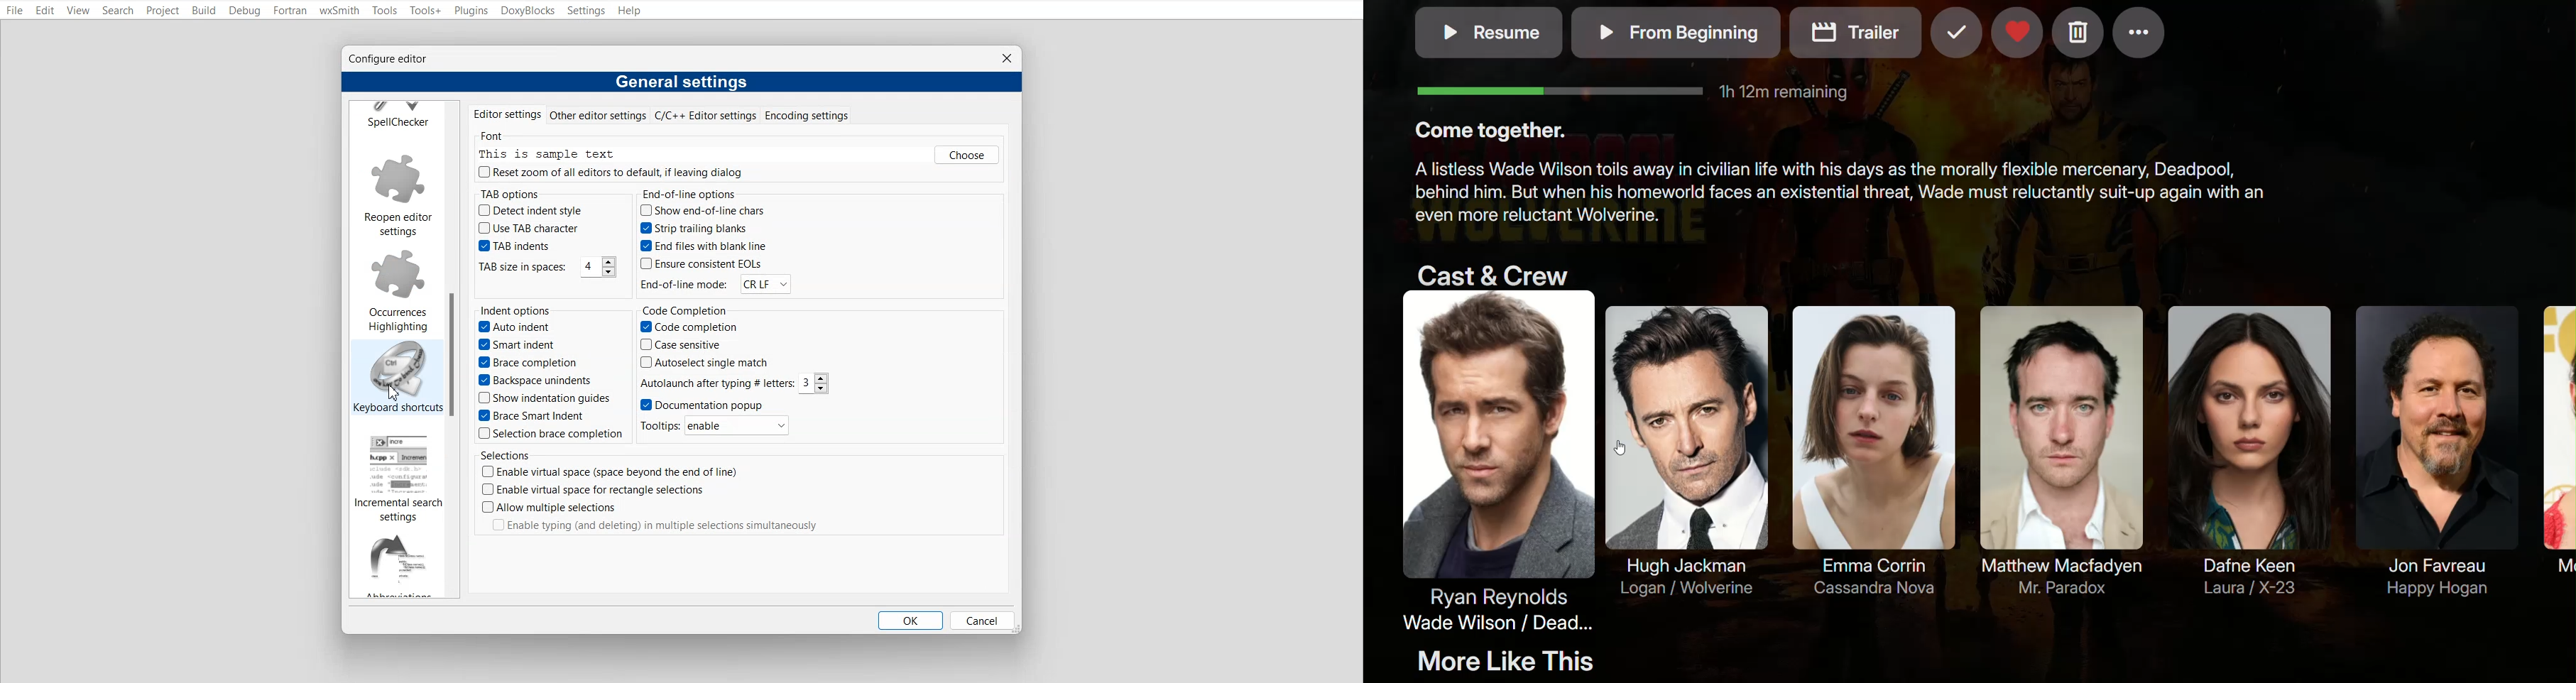 This screenshot has height=700, width=2576. I want to click on Other editor settings, so click(597, 114).